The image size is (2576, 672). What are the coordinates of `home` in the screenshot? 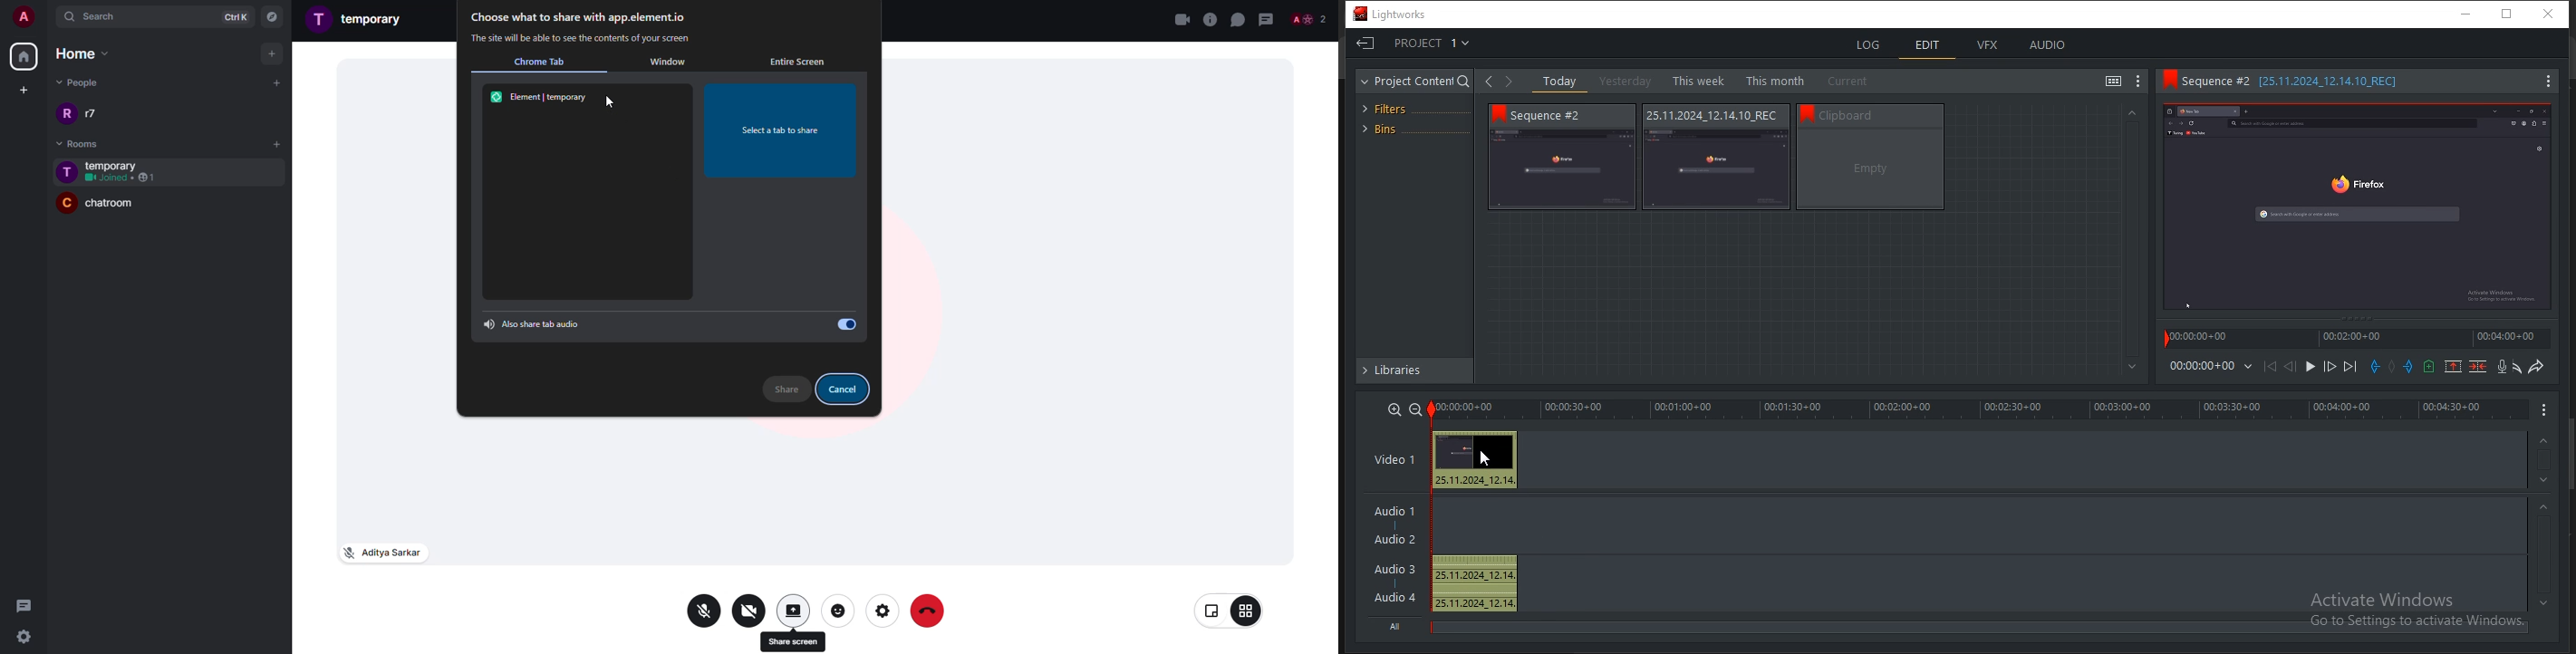 It's located at (77, 53).